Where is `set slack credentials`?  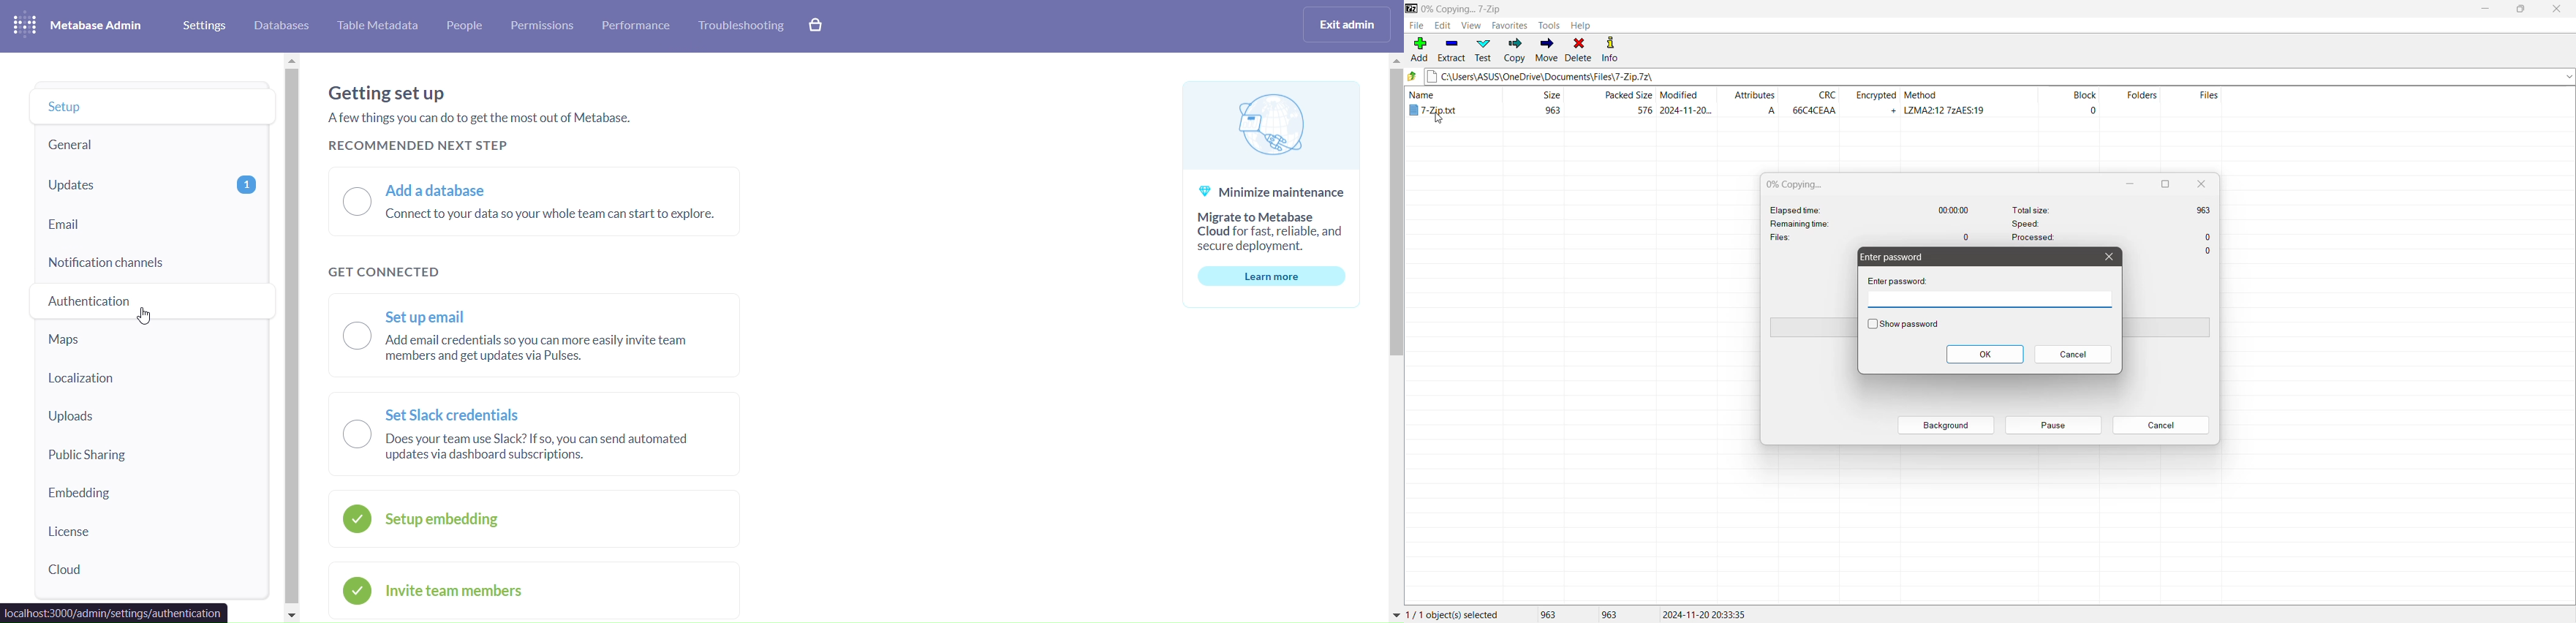
set slack credentials is located at coordinates (536, 435).